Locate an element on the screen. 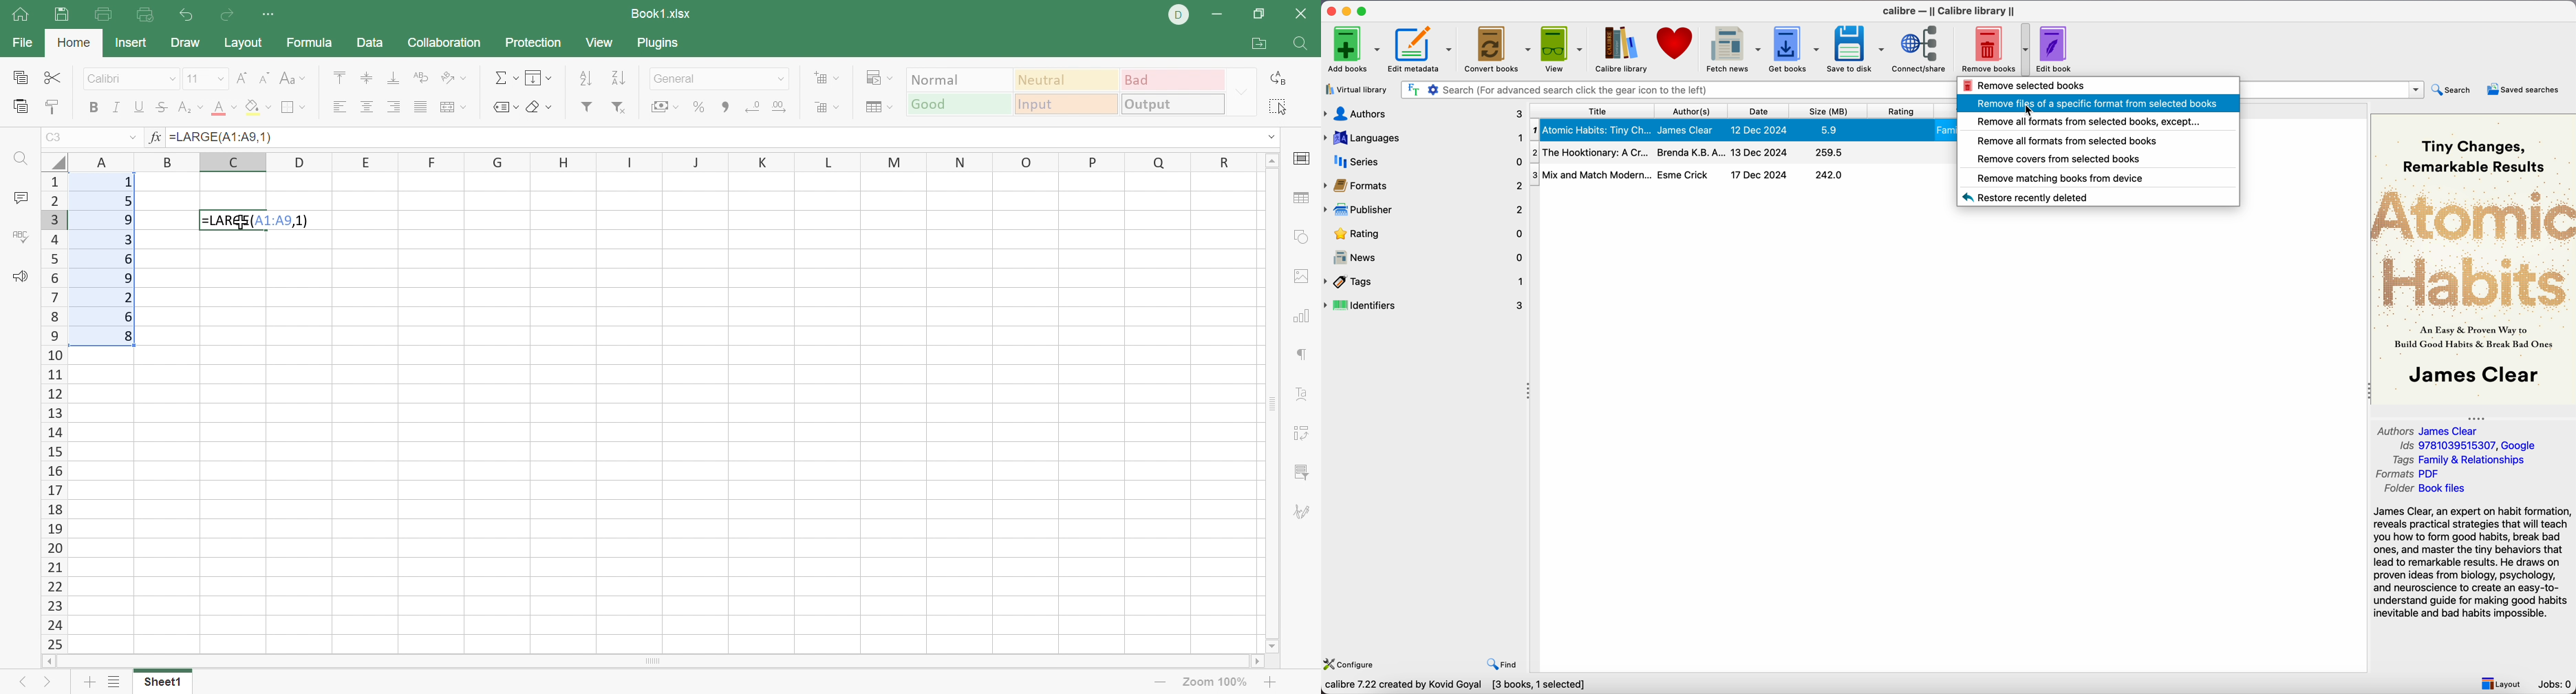  Align Middle is located at coordinates (363, 80).